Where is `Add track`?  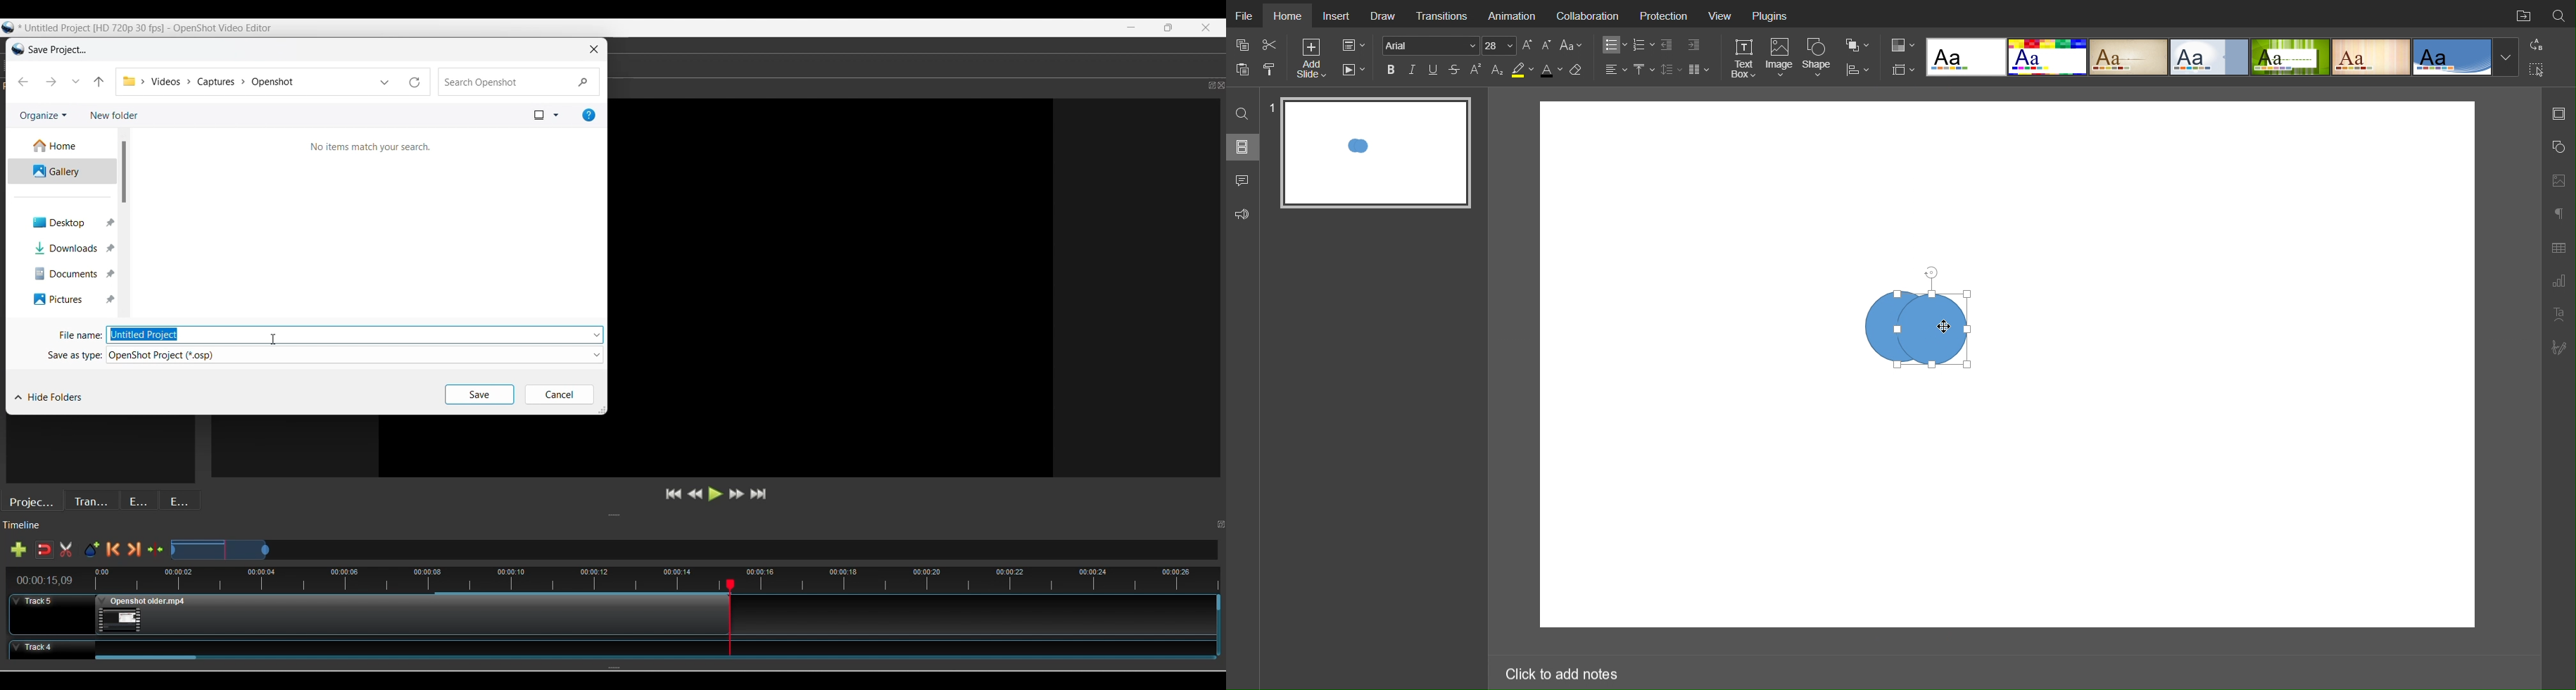 Add track is located at coordinates (18, 549).